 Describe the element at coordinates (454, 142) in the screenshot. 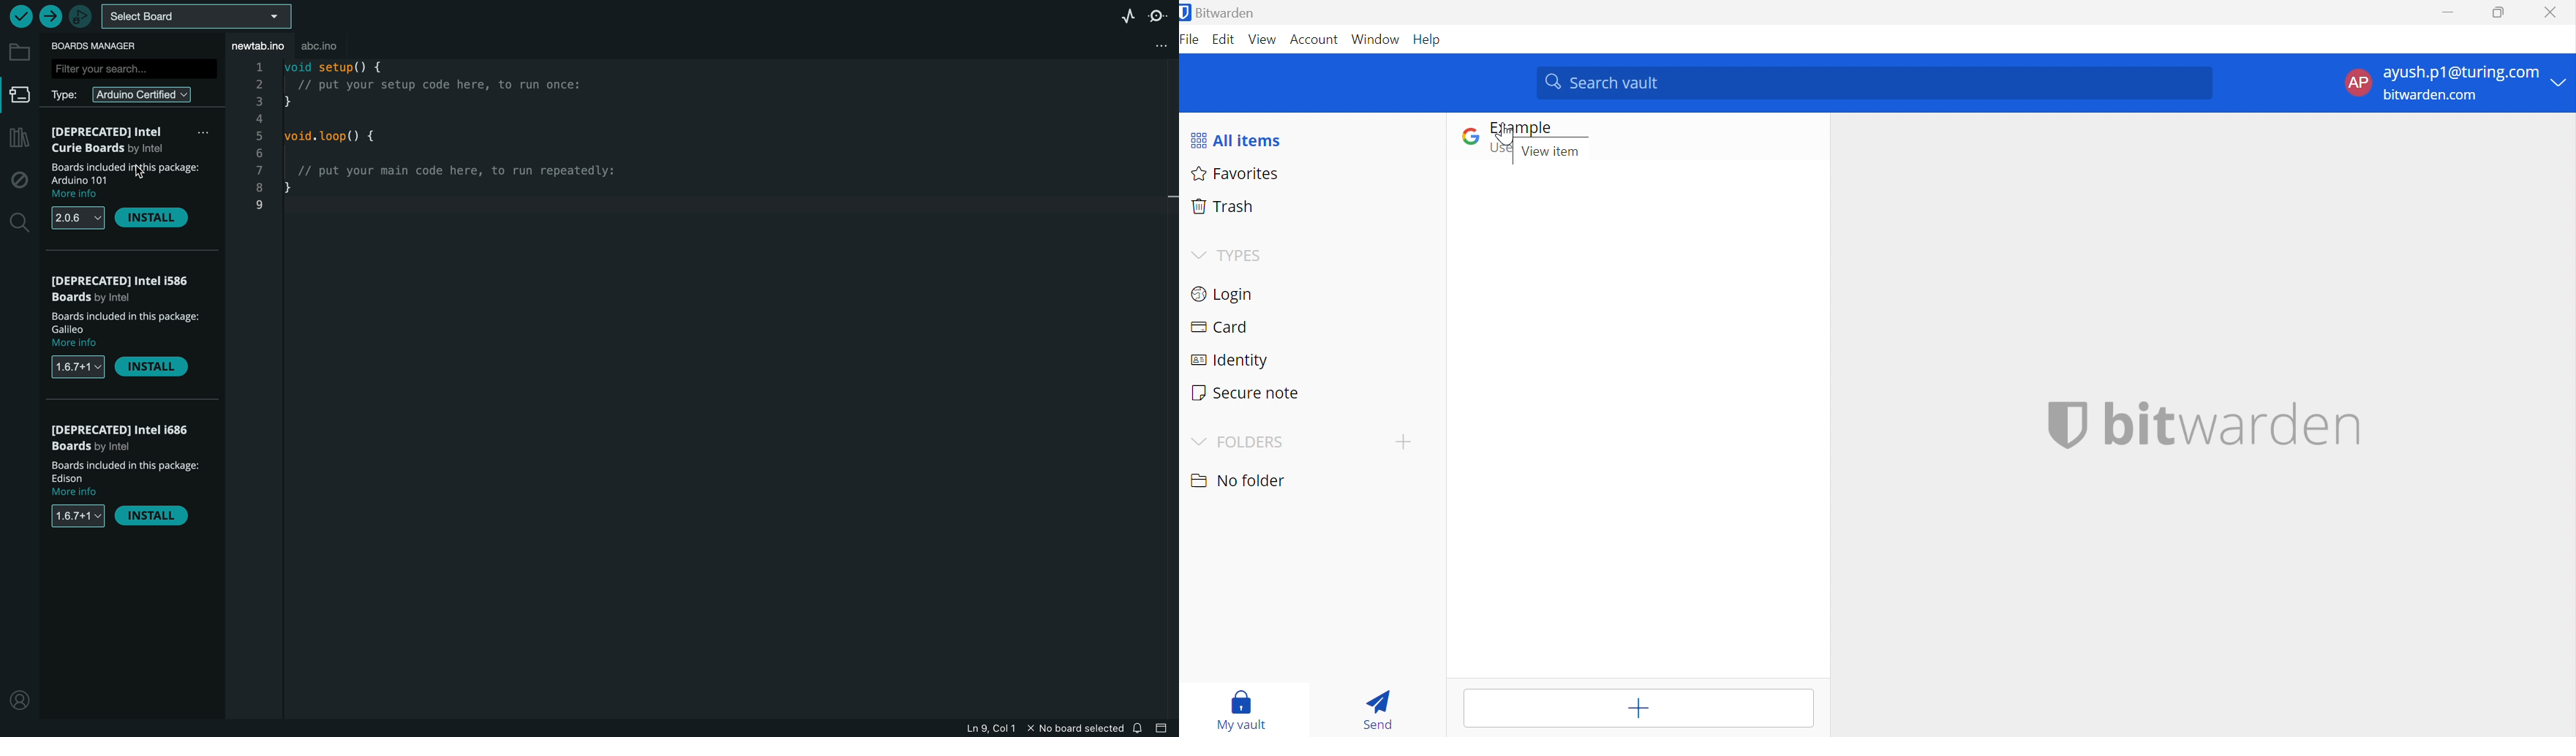

I see `code` at that location.